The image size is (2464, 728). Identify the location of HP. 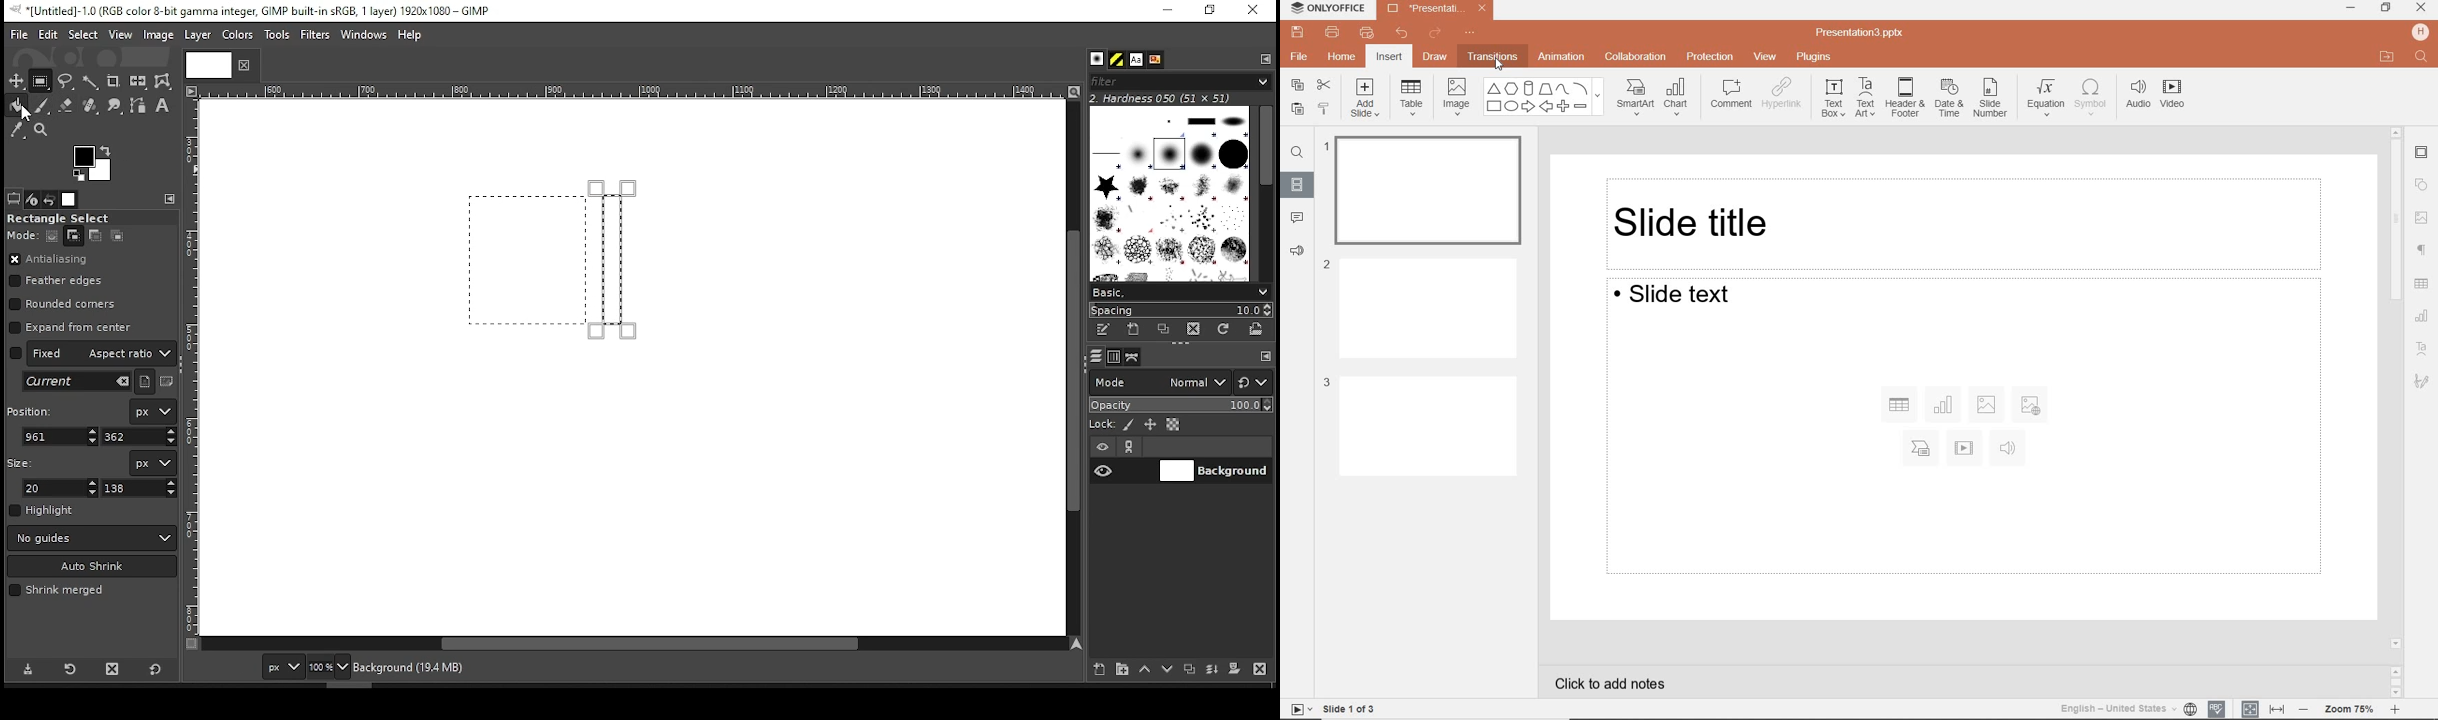
(2419, 32).